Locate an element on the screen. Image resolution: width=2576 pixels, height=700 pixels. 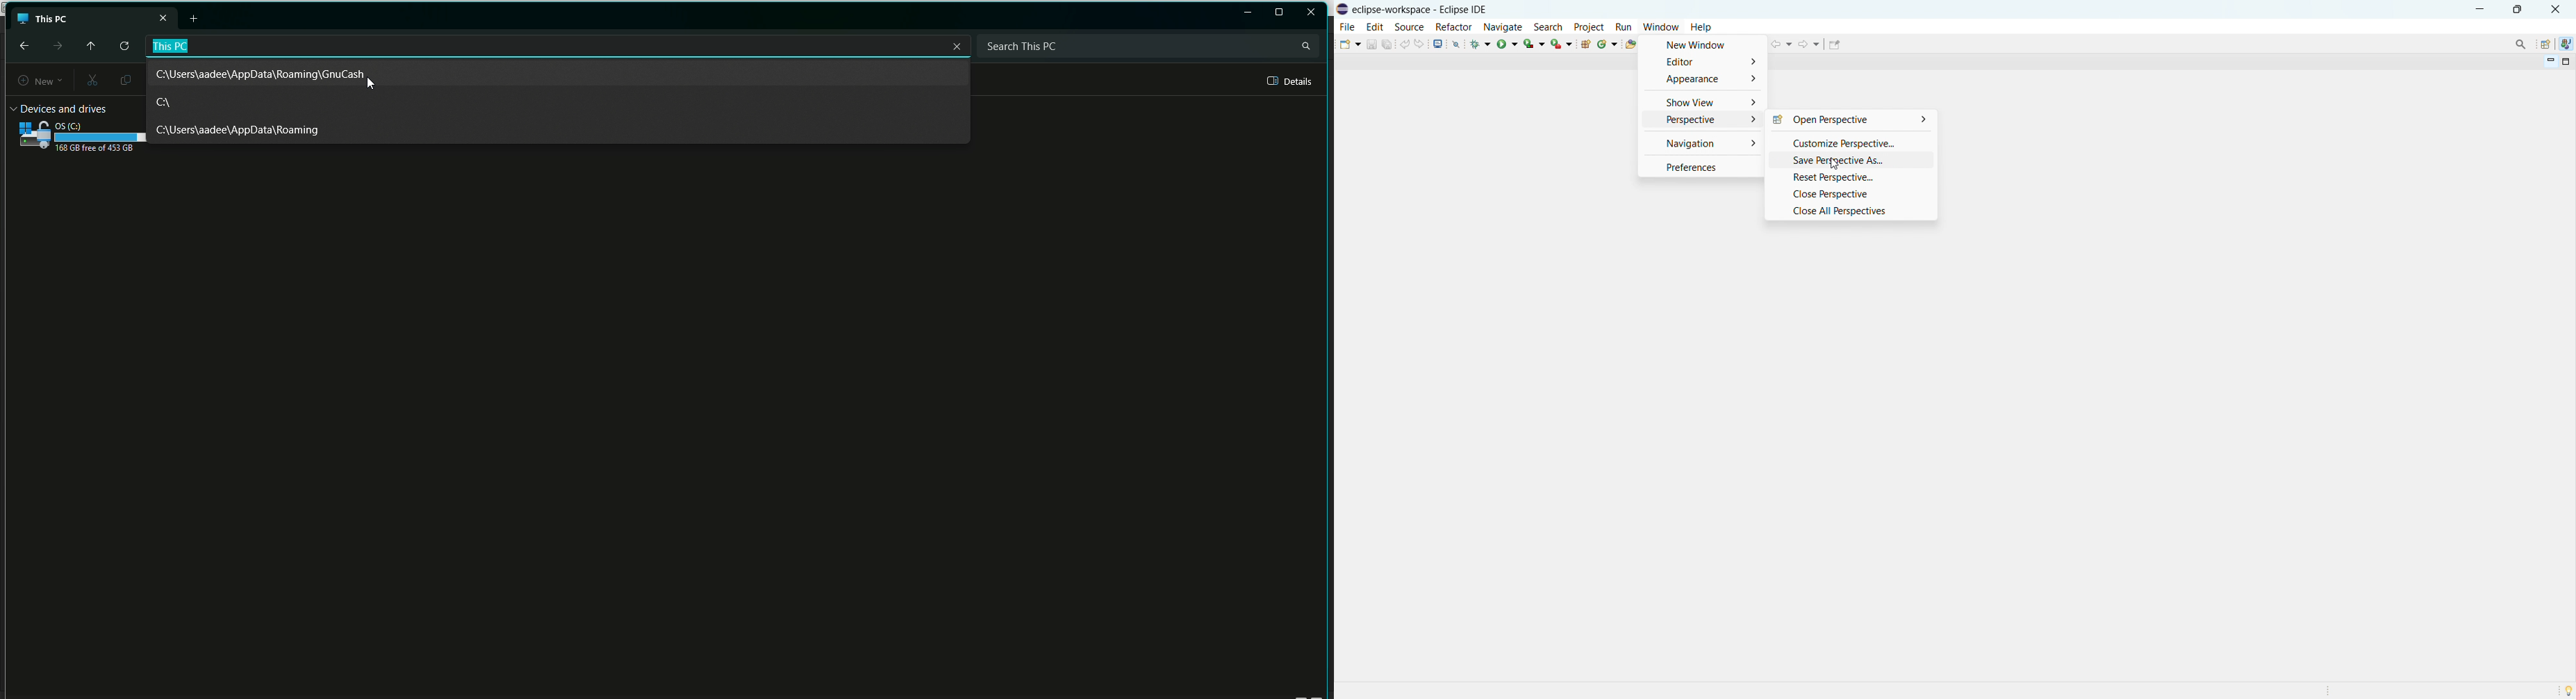
New tab is located at coordinates (196, 18).